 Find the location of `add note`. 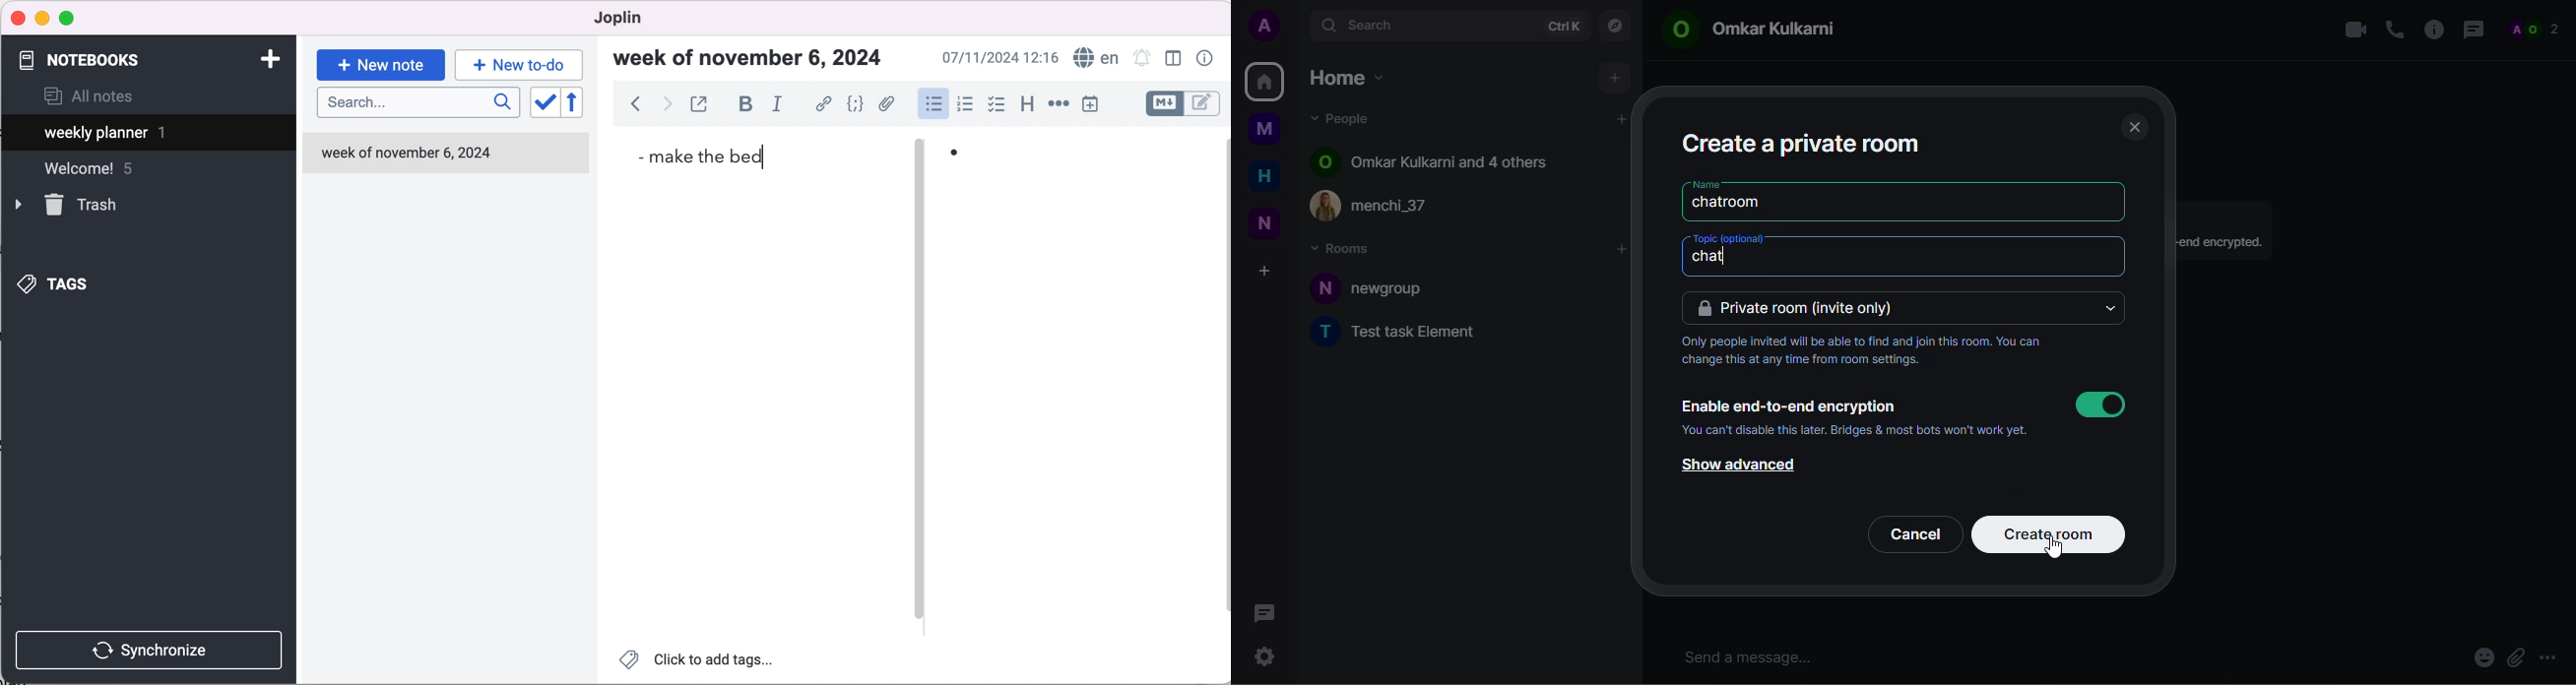

add note is located at coordinates (269, 58).